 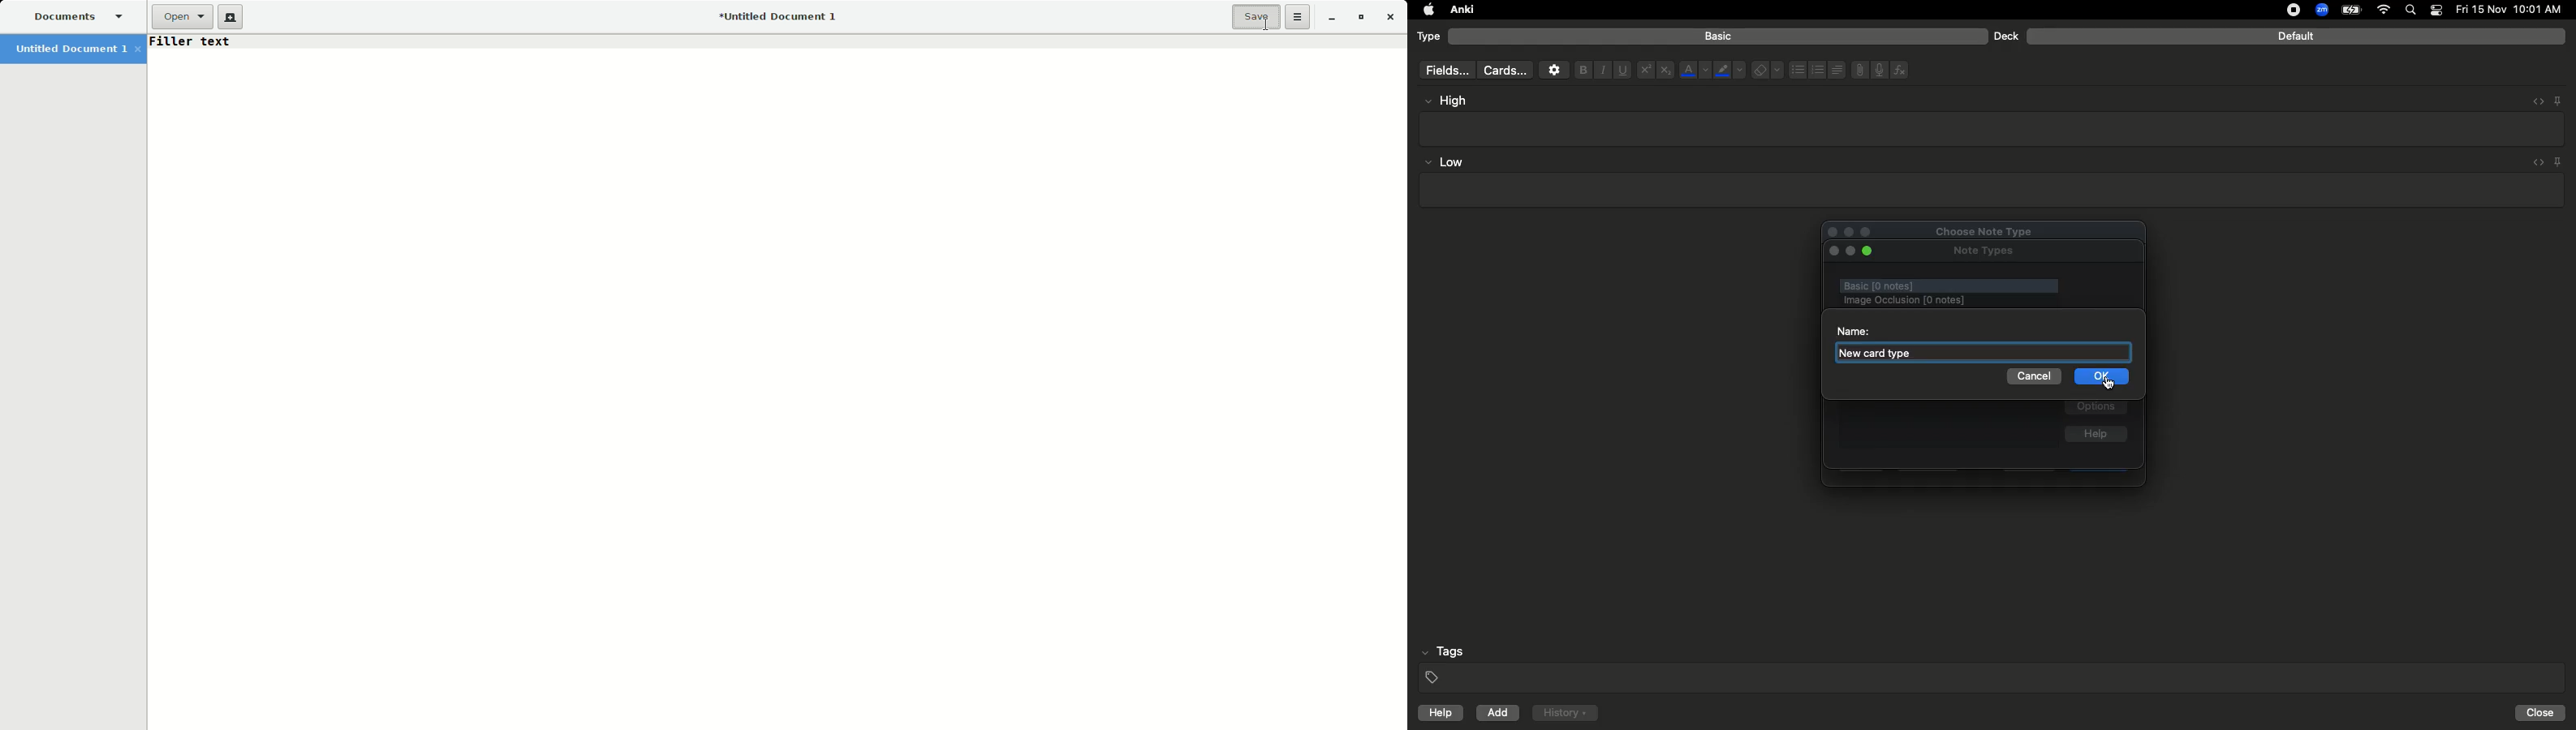 What do you see at coordinates (2005, 36) in the screenshot?
I see `Deck` at bounding box center [2005, 36].